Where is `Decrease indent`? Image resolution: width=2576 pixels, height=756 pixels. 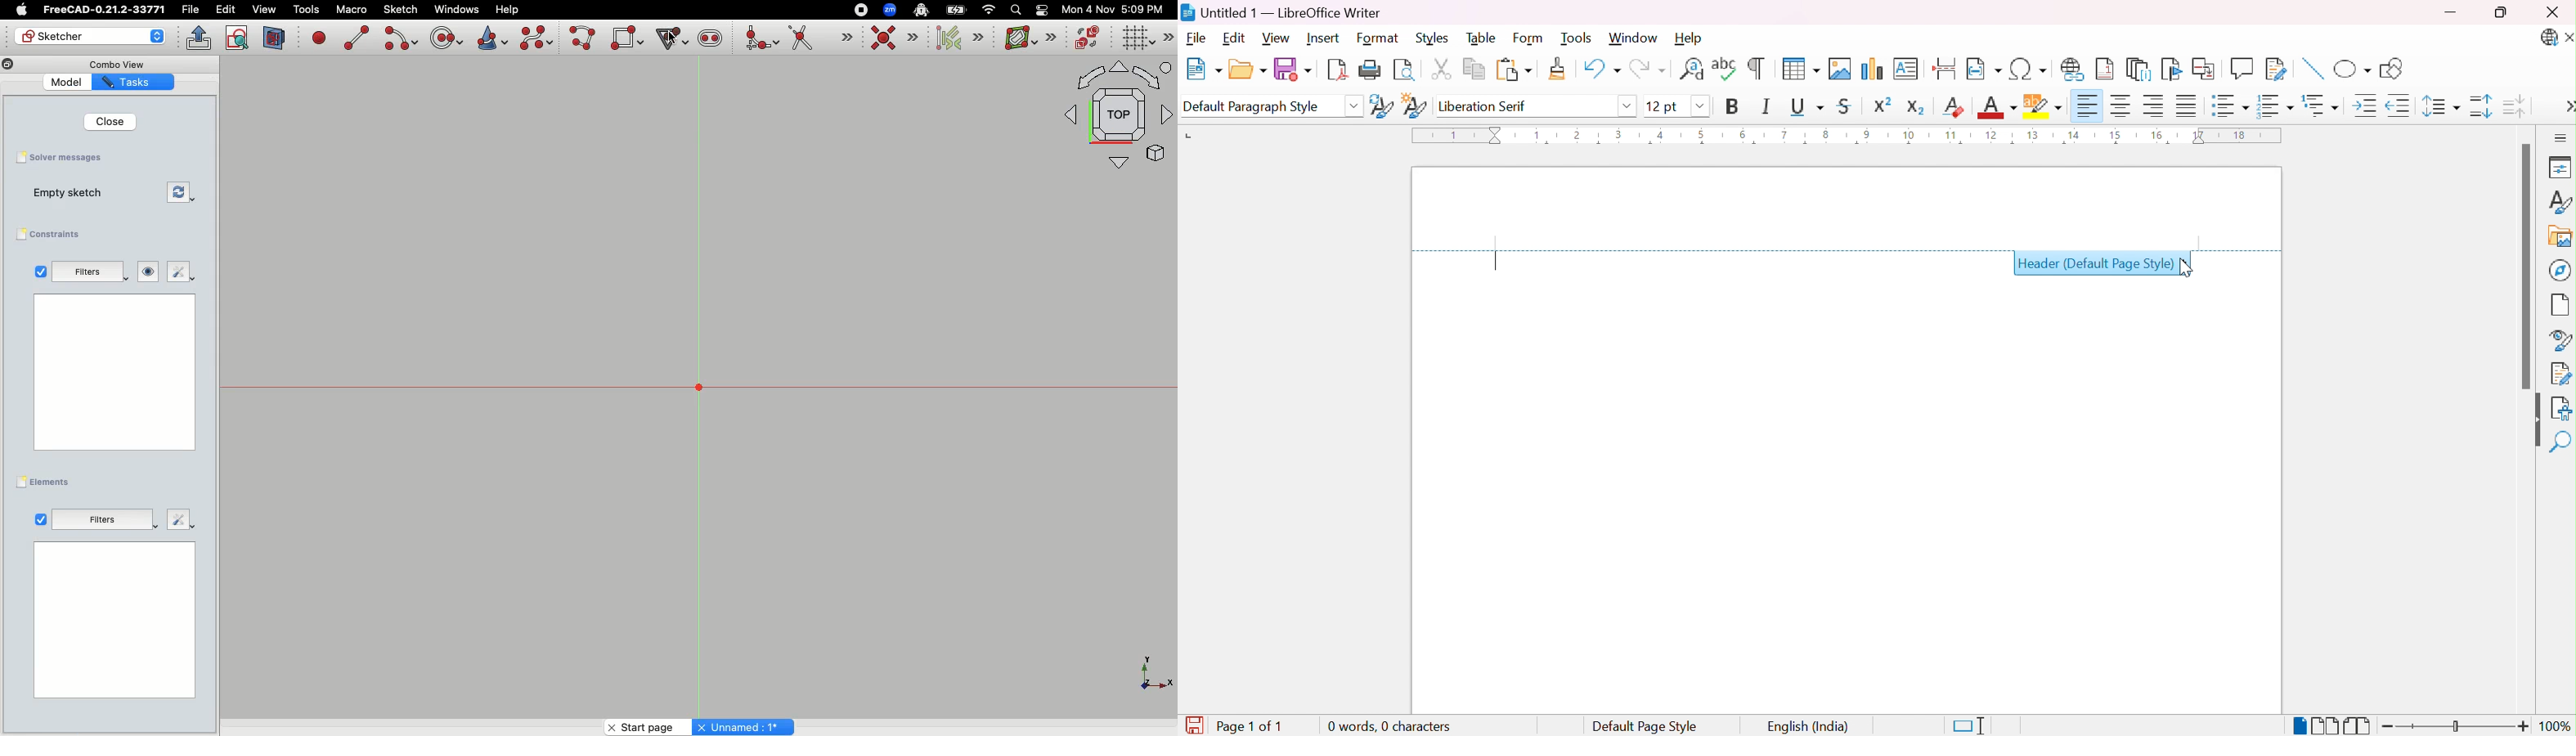 Decrease indent is located at coordinates (2399, 105).